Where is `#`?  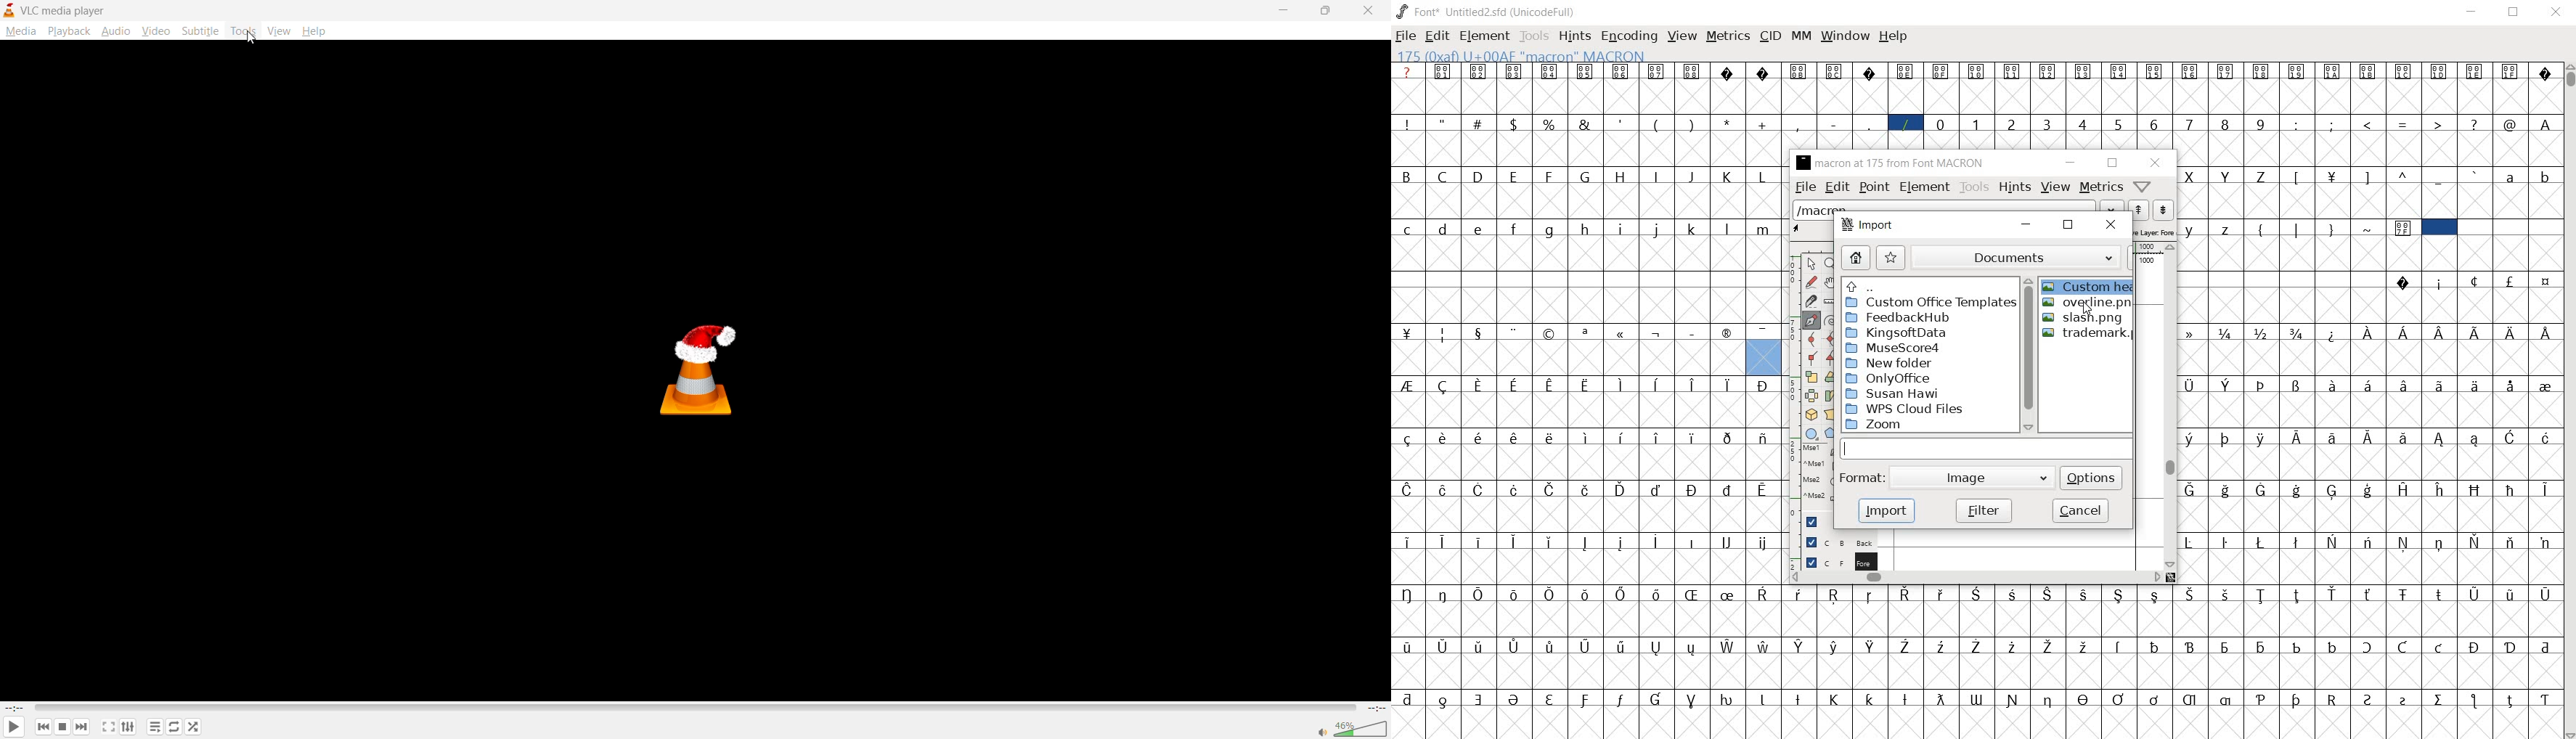 # is located at coordinates (1480, 123).